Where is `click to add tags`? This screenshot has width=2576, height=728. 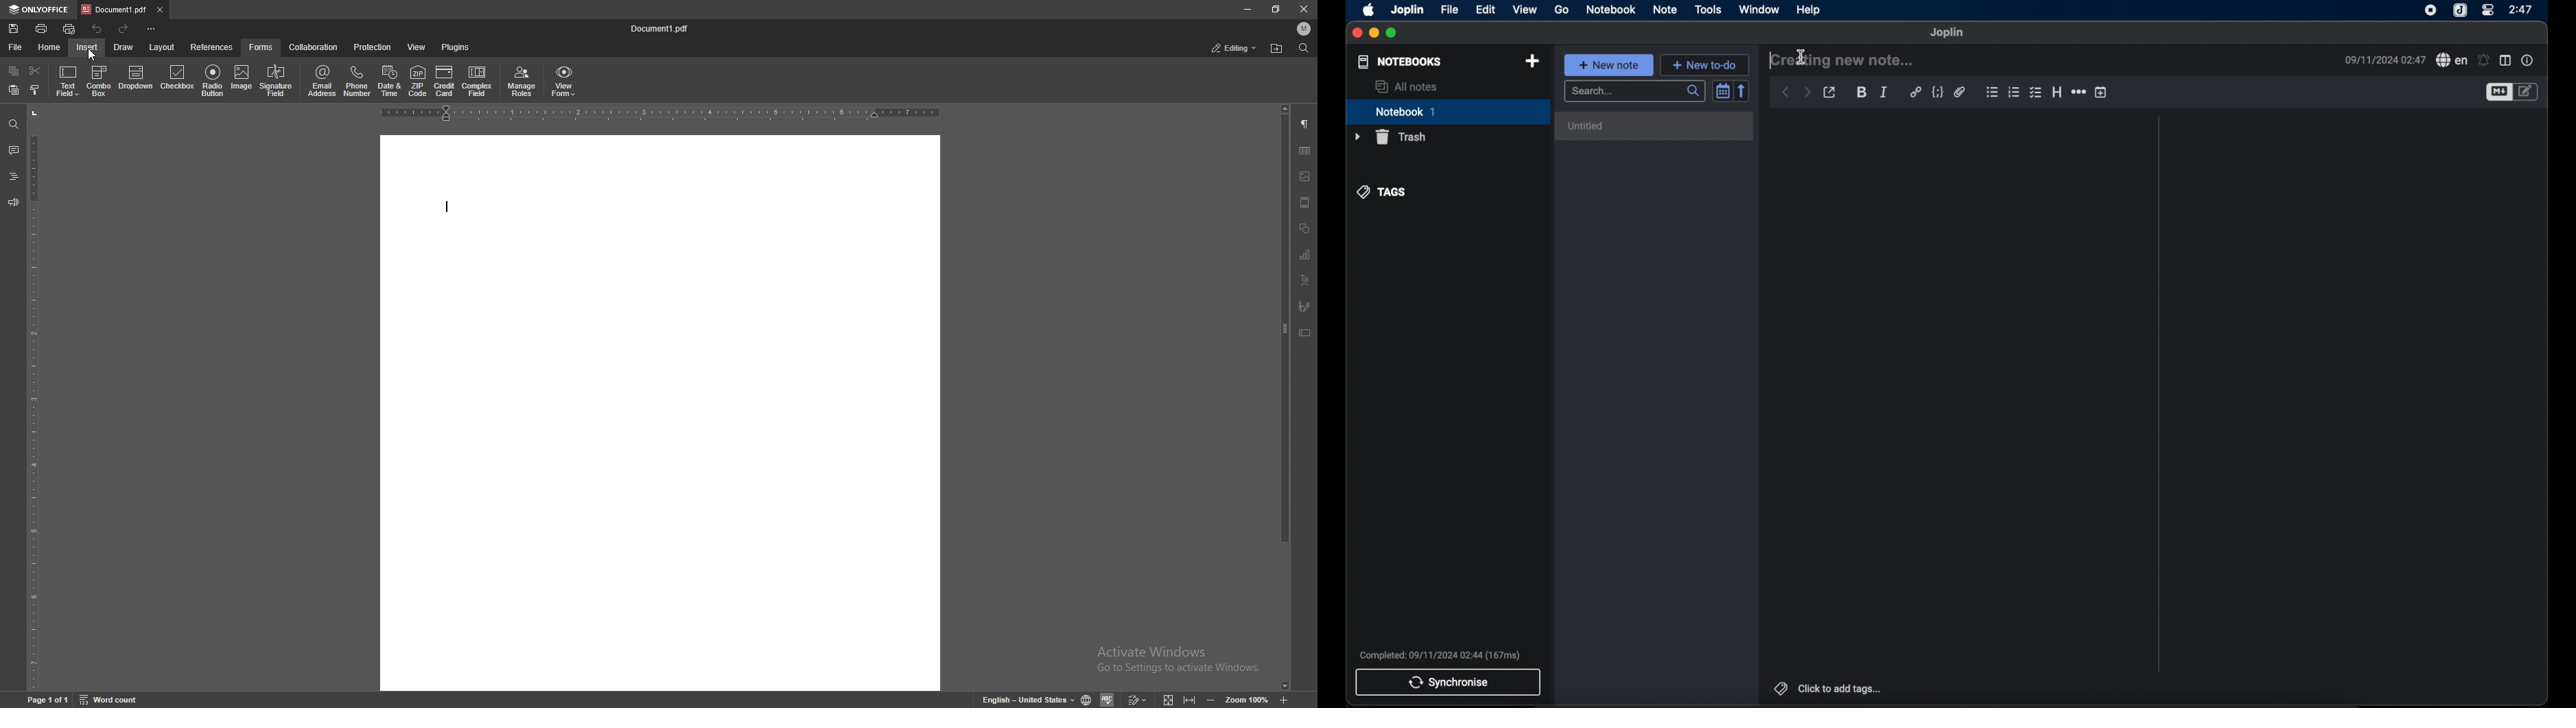
click to add tags is located at coordinates (1830, 689).